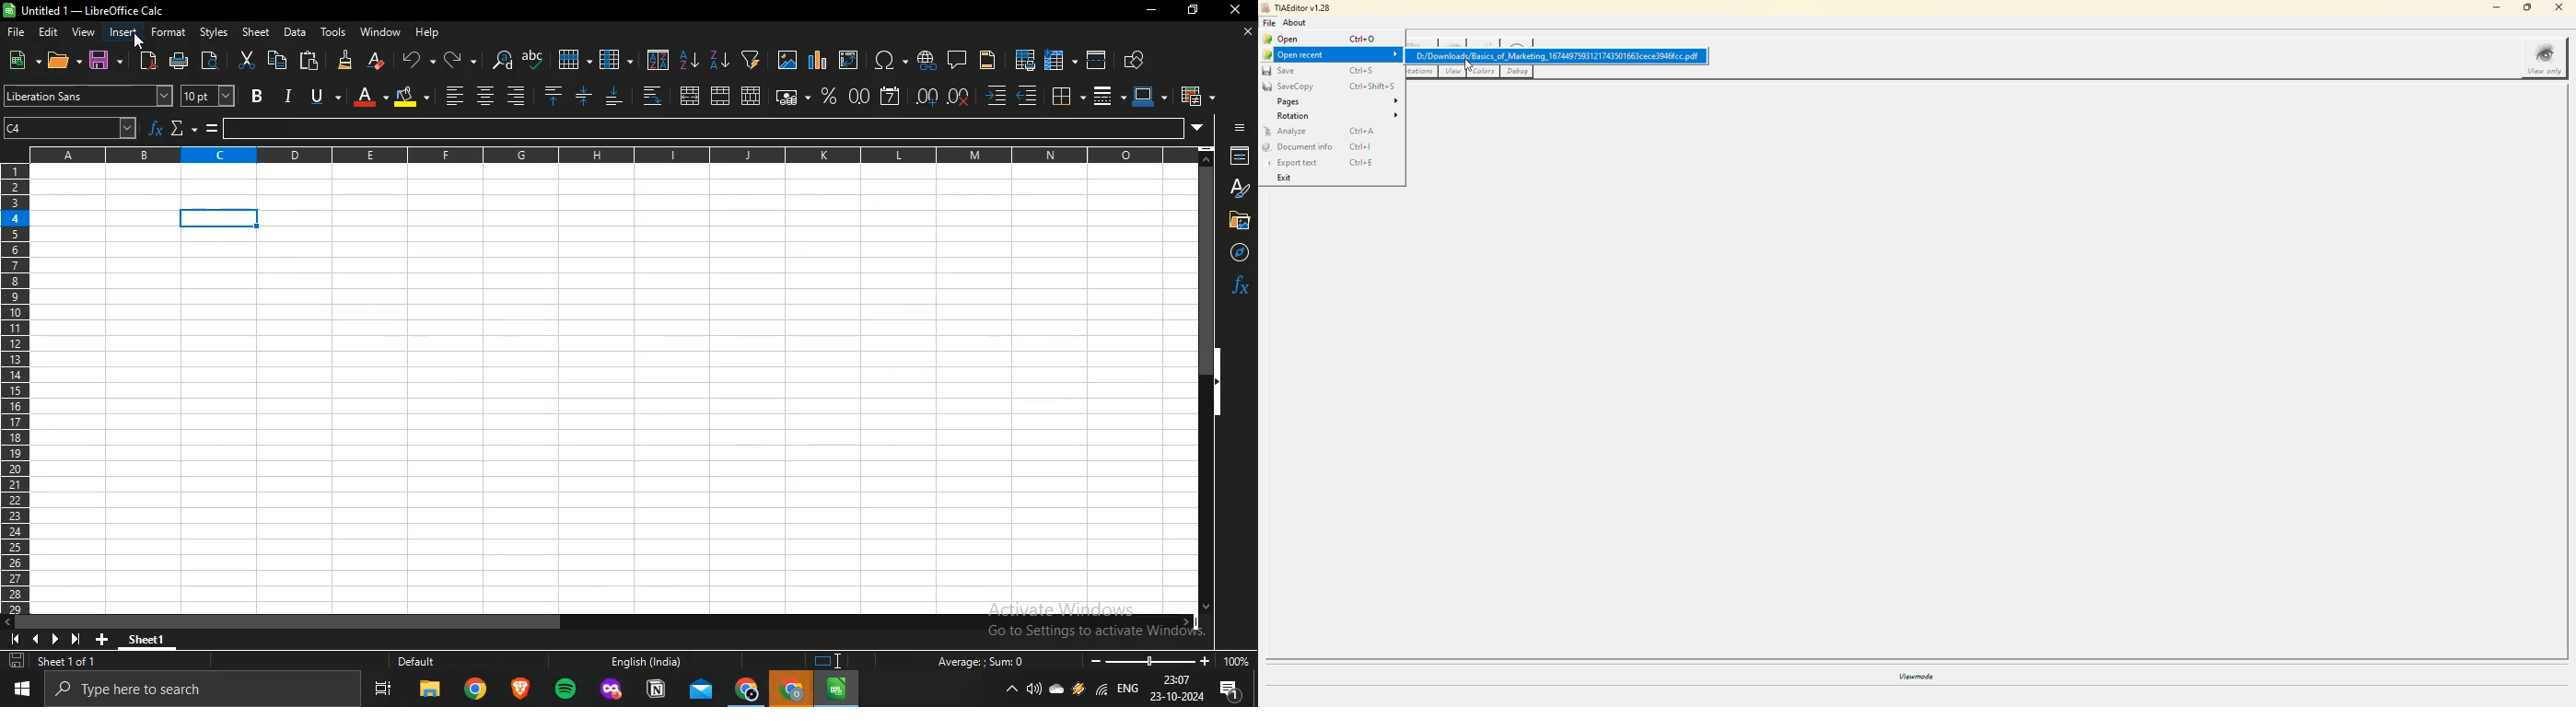  What do you see at coordinates (344, 61) in the screenshot?
I see `clone formatting` at bounding box center [344, 61].